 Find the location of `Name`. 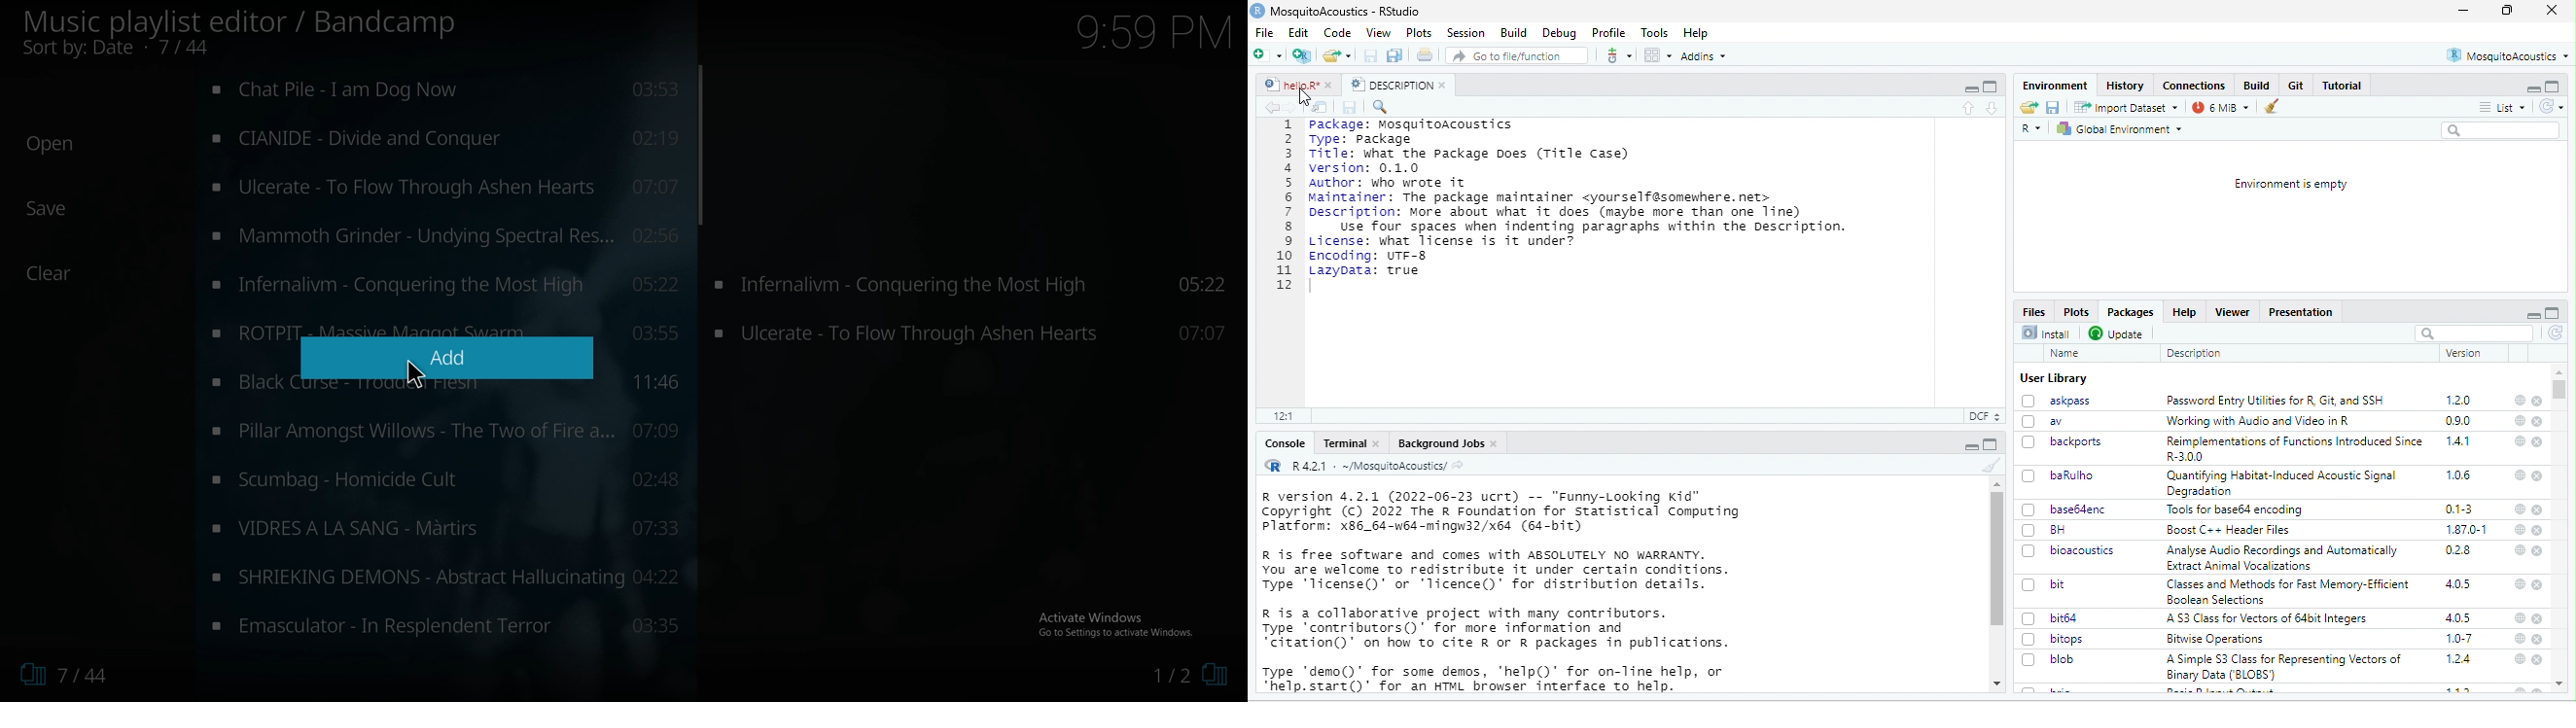

Name is located at coordinates (2064, 353).